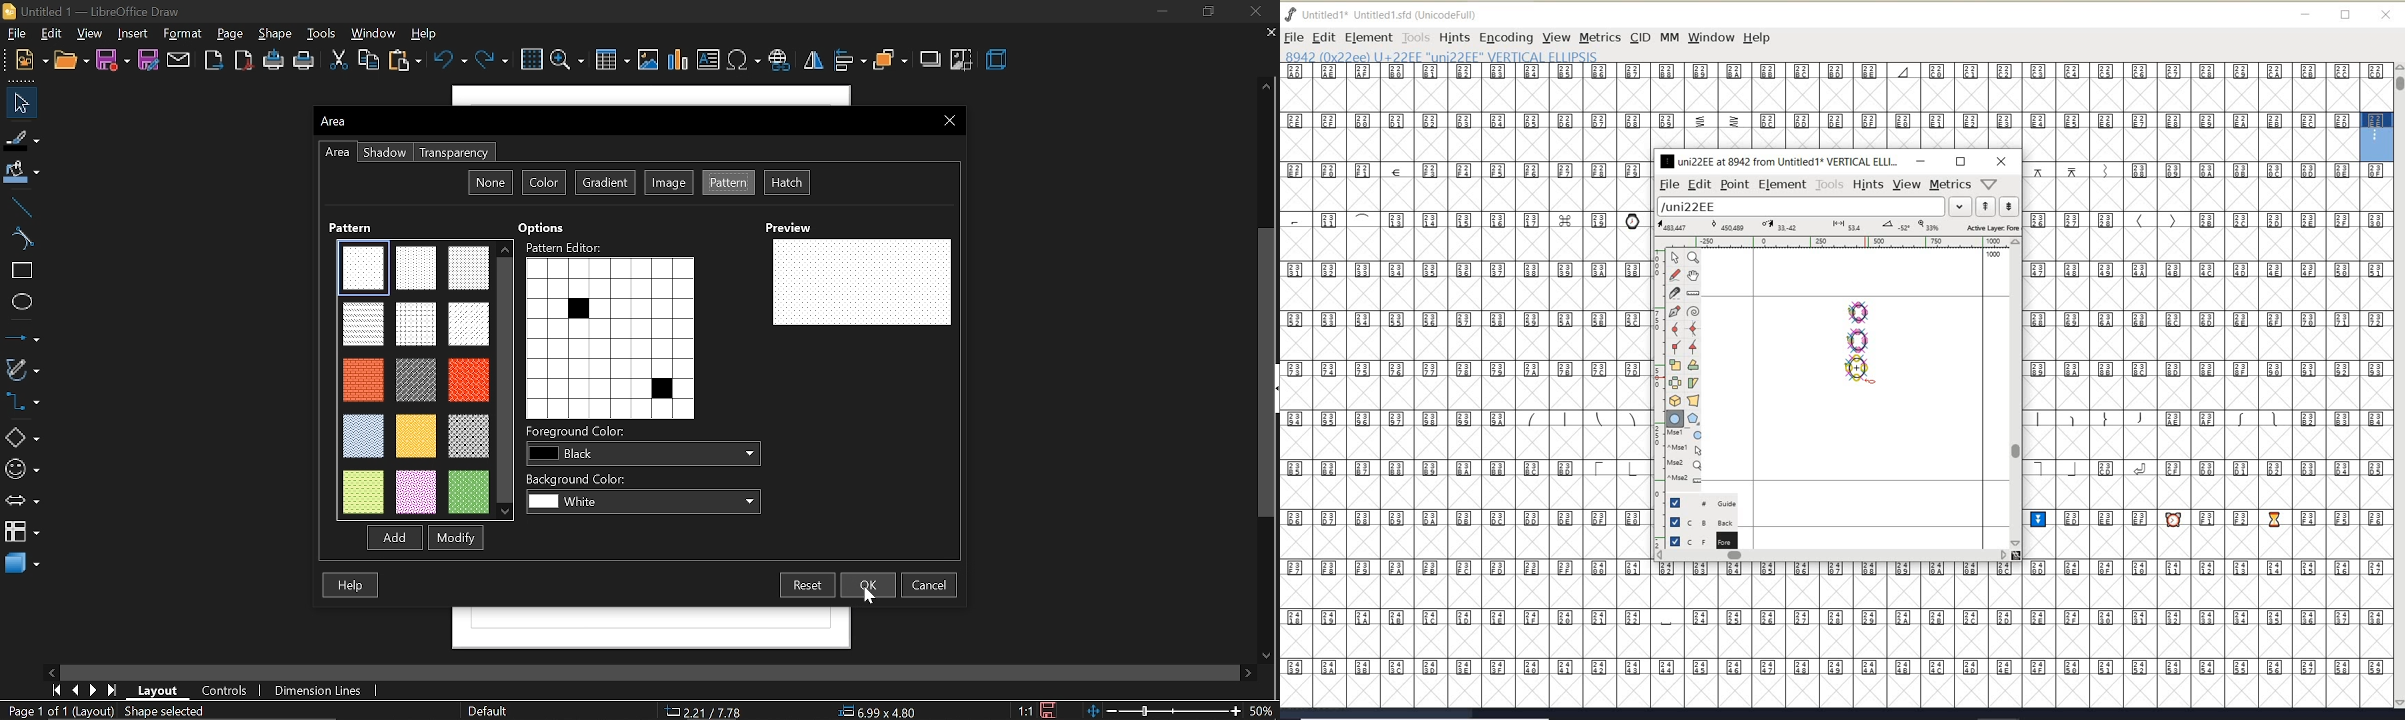 This screenshot has height=728, width=2408. I want to click on 3d effect, so click(1001, 61).